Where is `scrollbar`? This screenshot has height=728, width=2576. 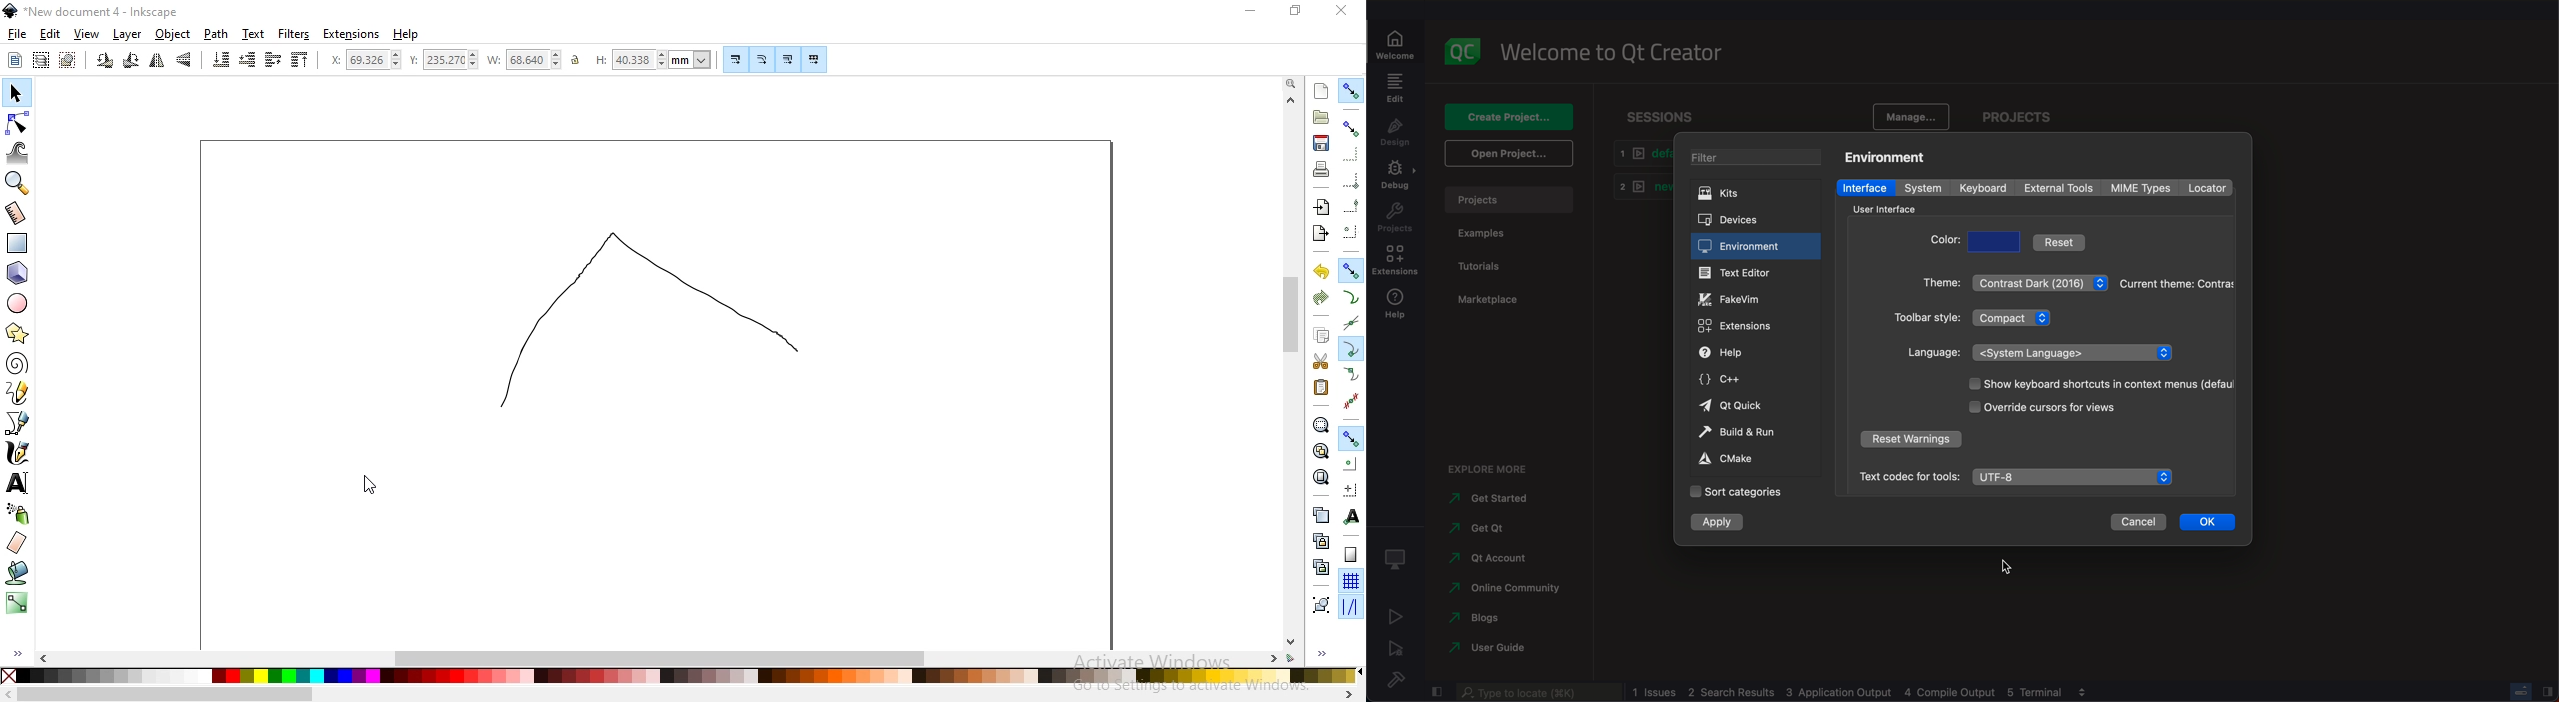
scrollbar is located at coordinates (1293, 317).